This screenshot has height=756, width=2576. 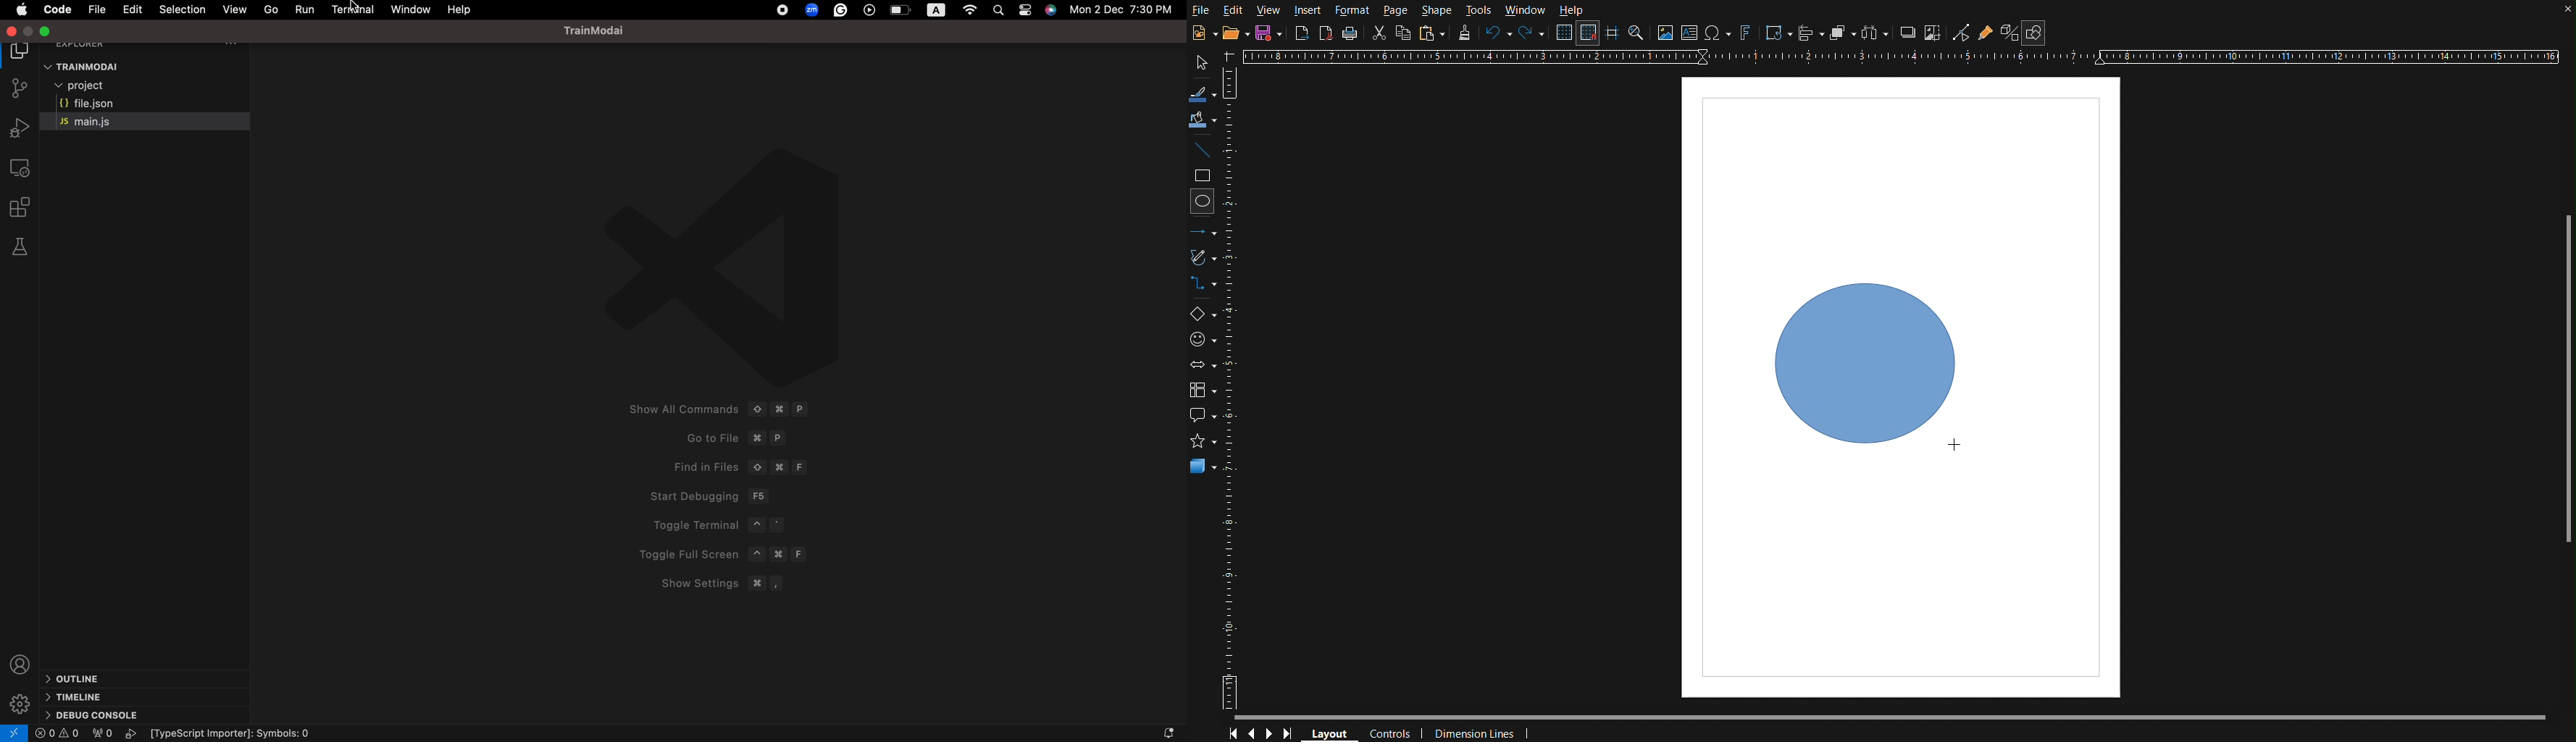 I want to click on Fontworks, so click(x=1745, y=33).